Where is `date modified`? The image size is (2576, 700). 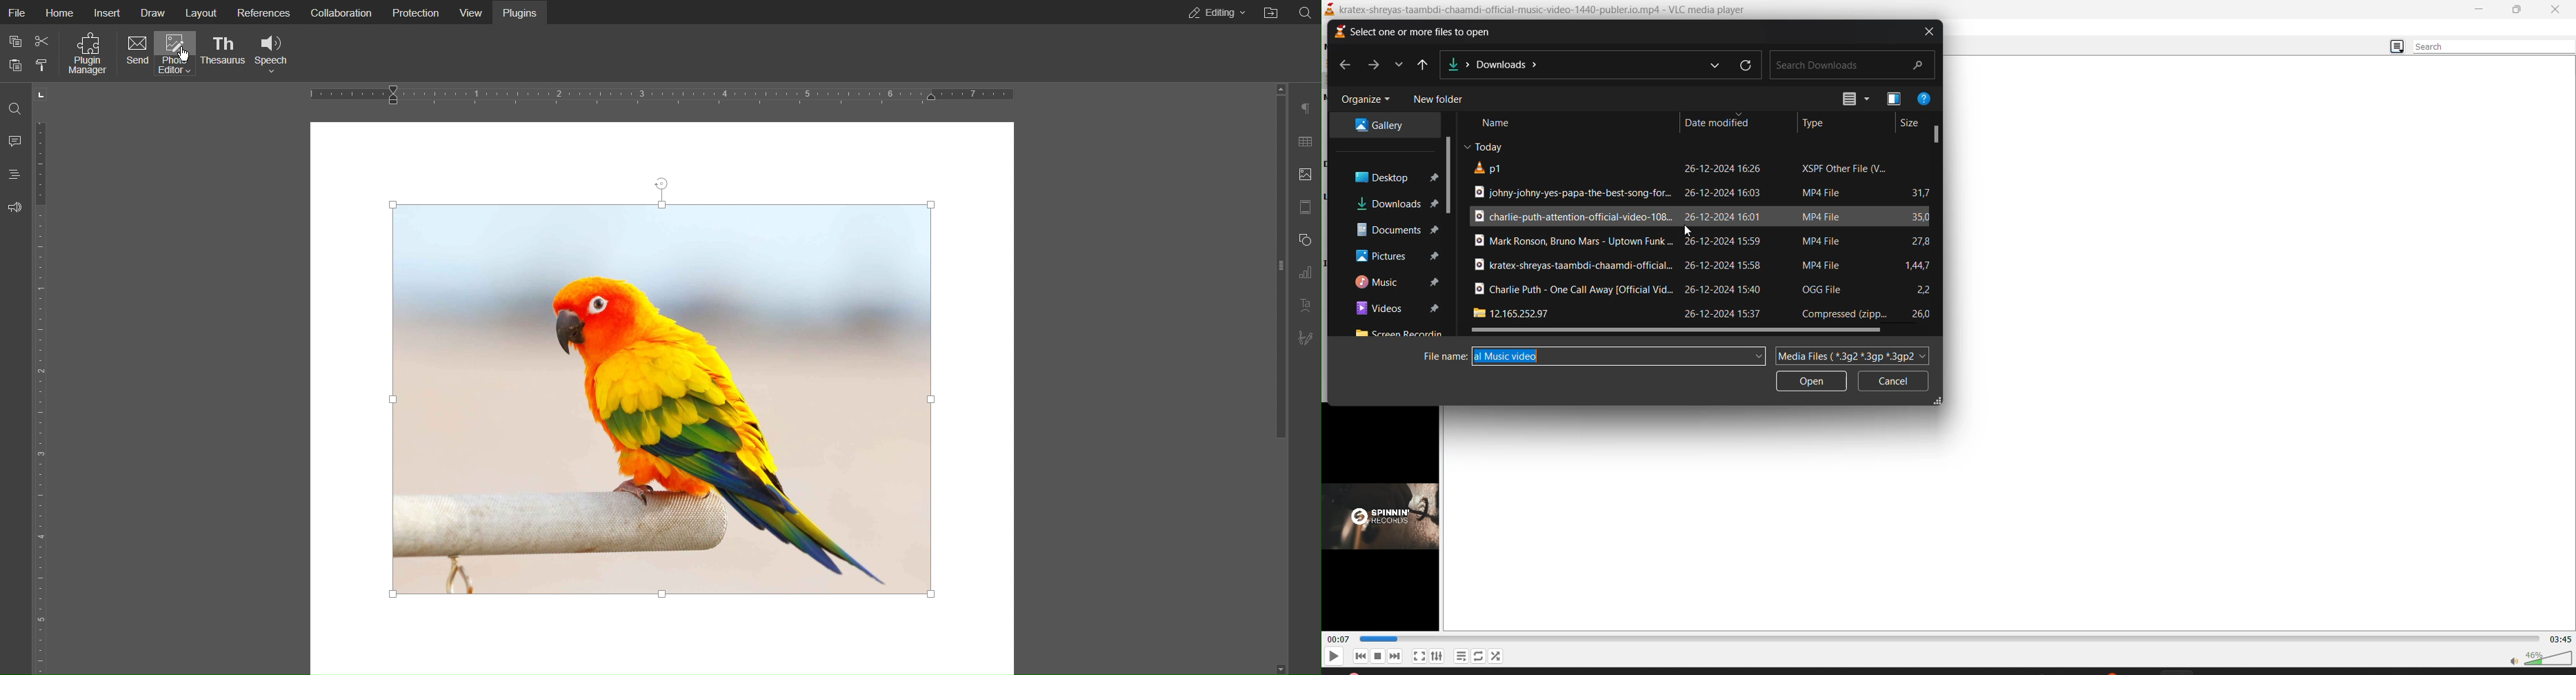
date modified is located at coordinates (1718, 312).